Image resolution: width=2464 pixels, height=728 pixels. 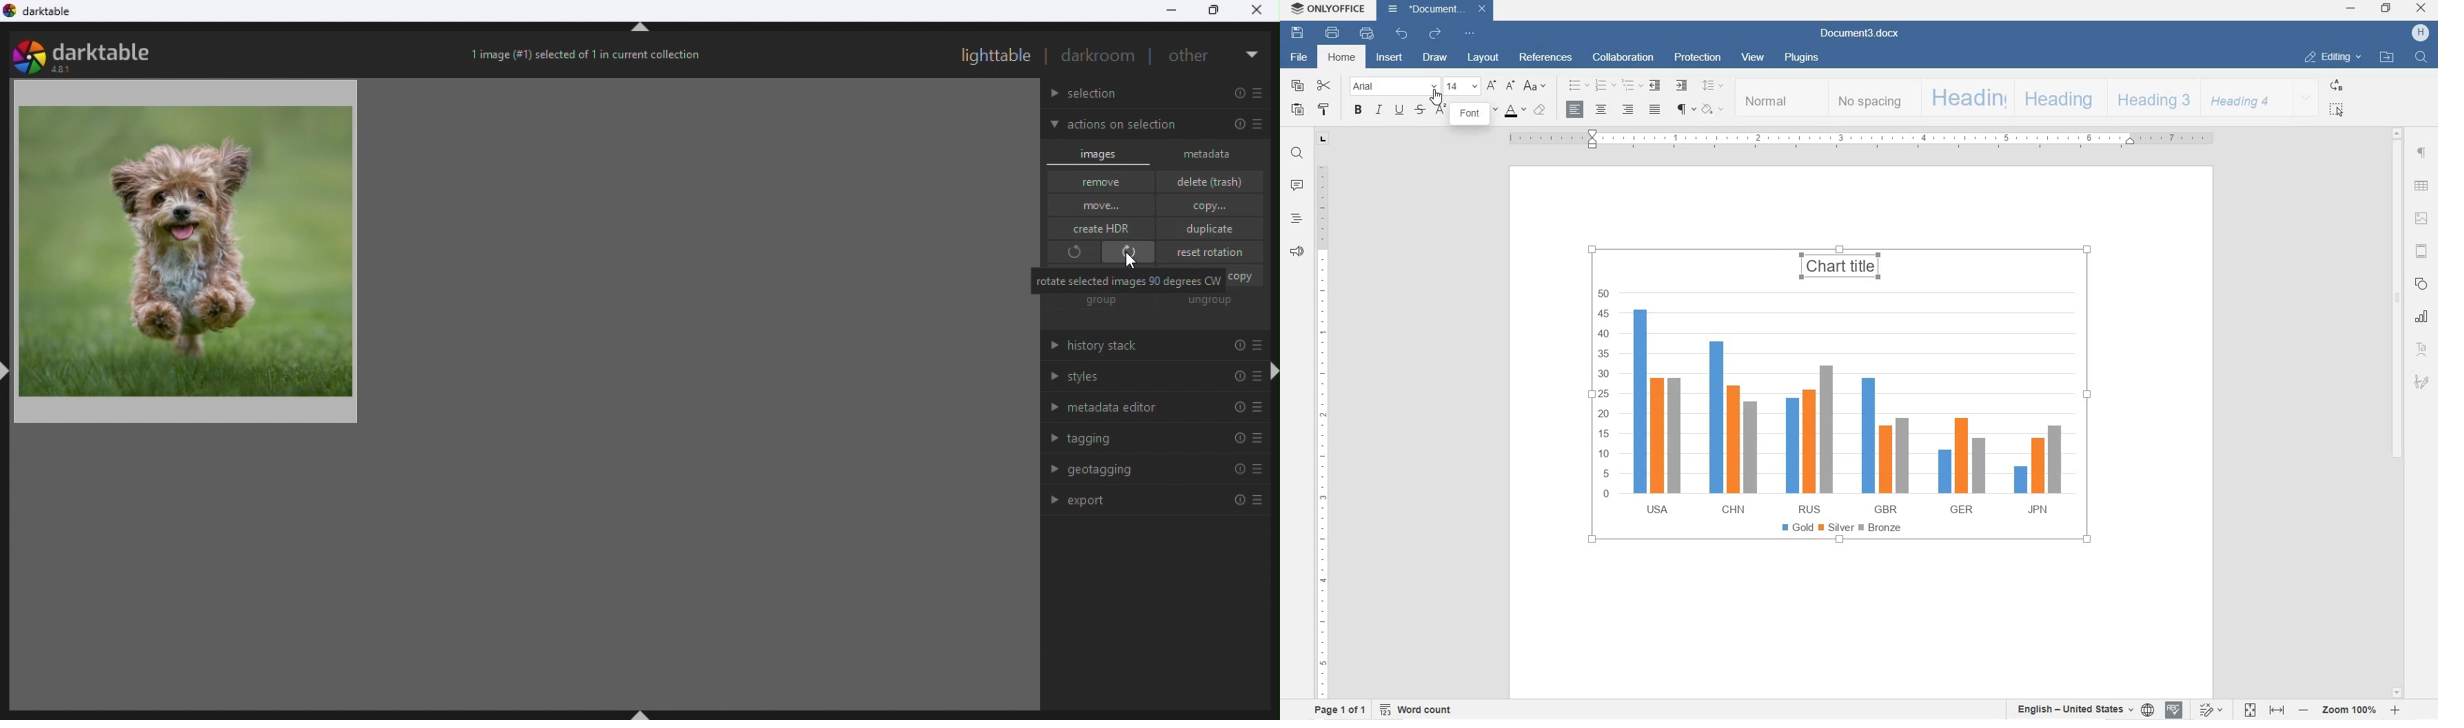 I want to click on Styles, so click(x=1149, y=379).